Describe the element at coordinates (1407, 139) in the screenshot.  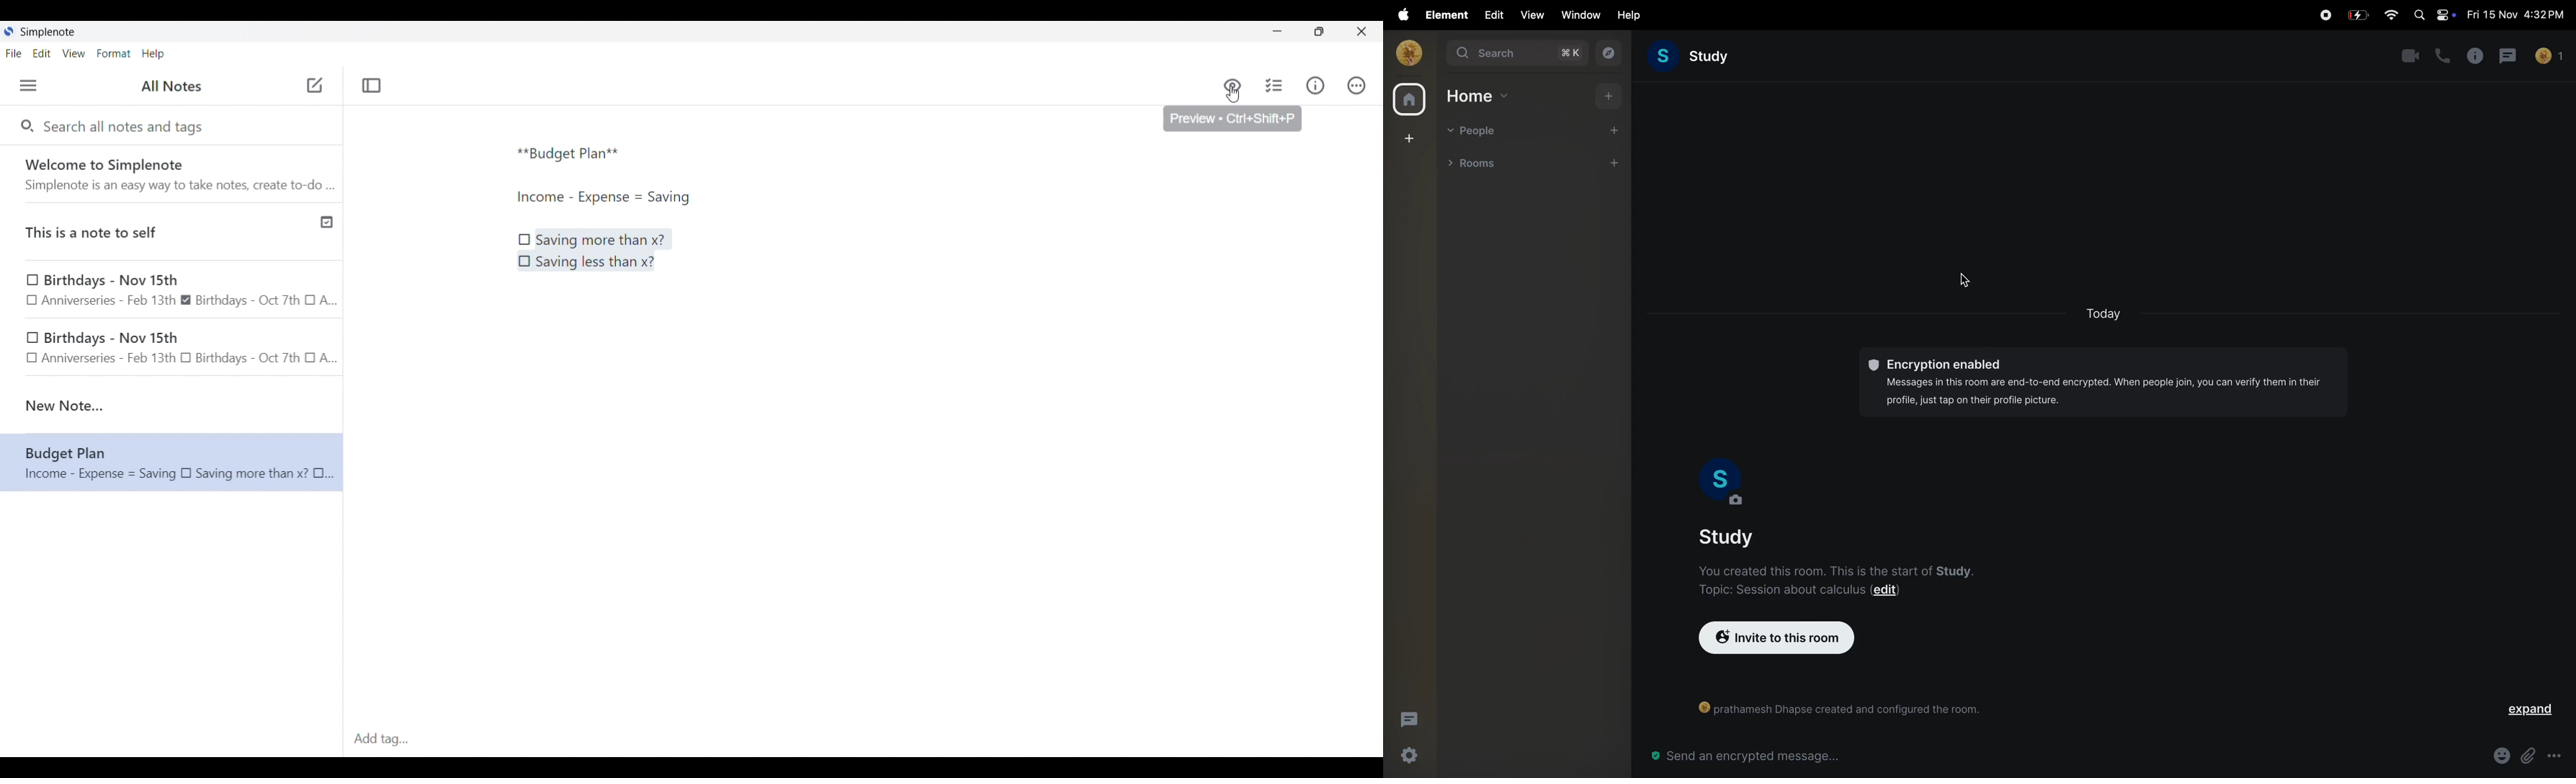
I see `create room` at that location.